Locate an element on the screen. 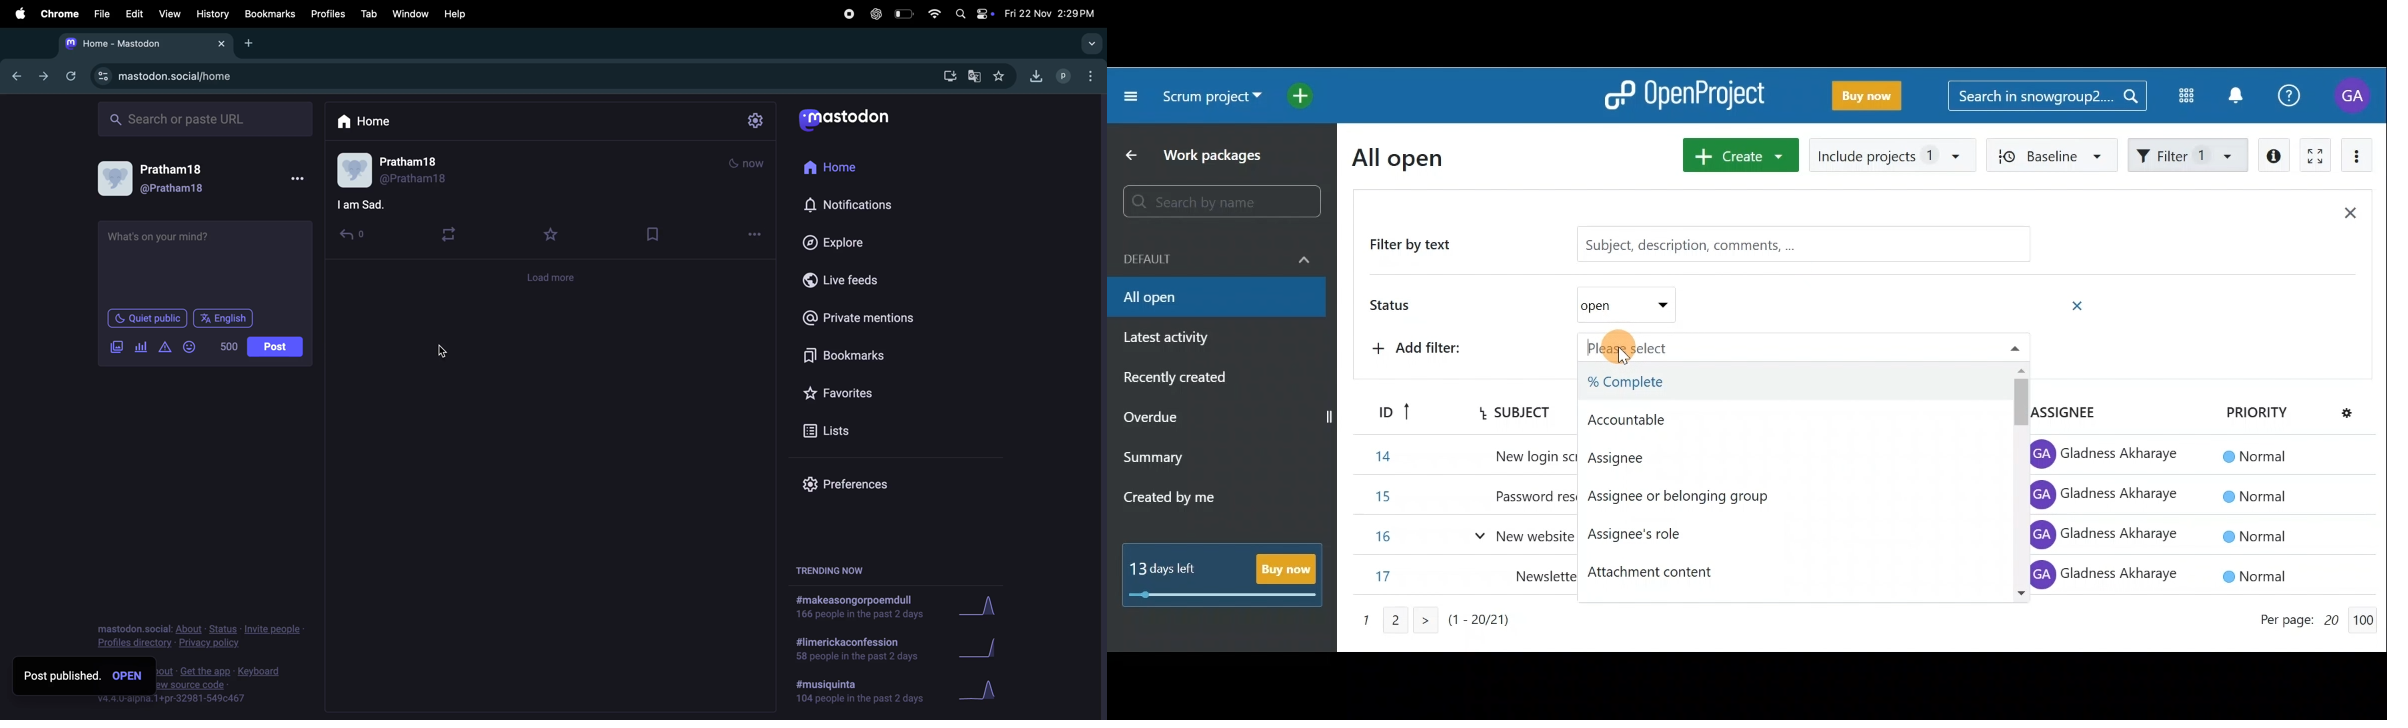  battery is located at coordinates (905, 14).